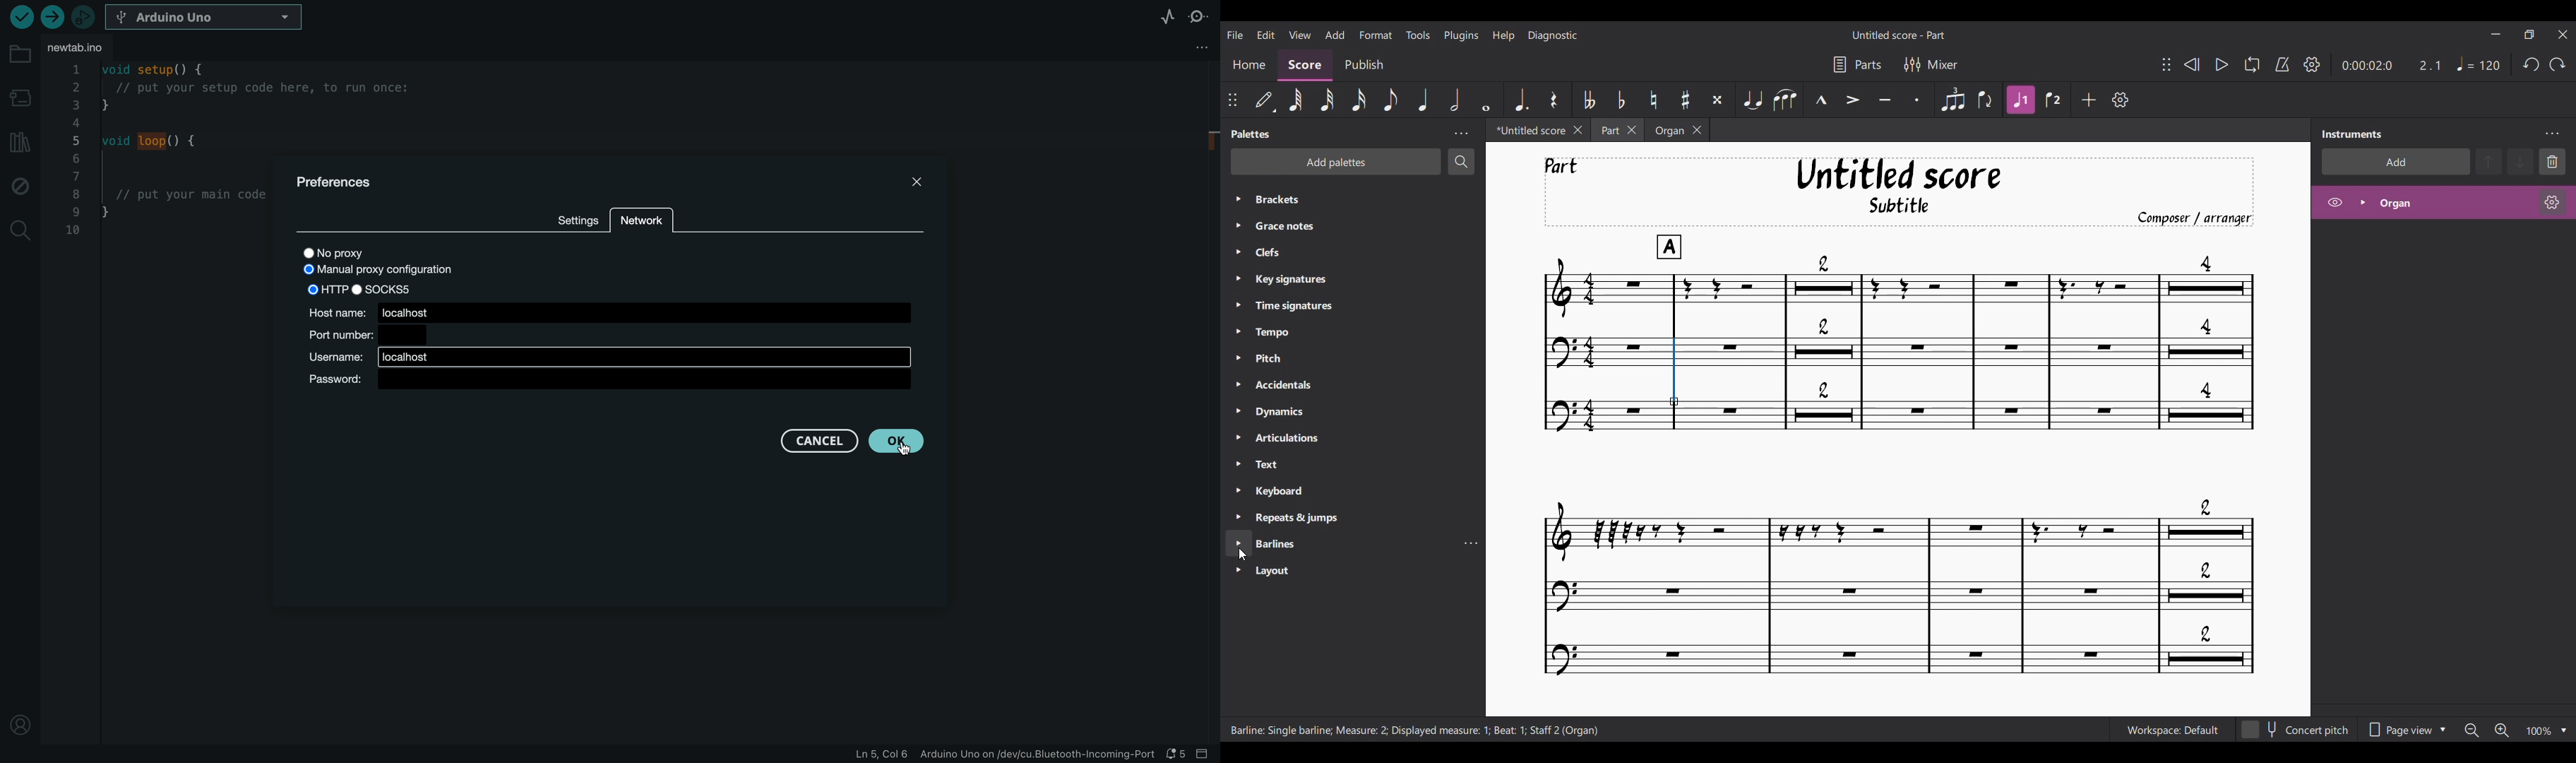  I want to click on Redo, so click(2558, 64).